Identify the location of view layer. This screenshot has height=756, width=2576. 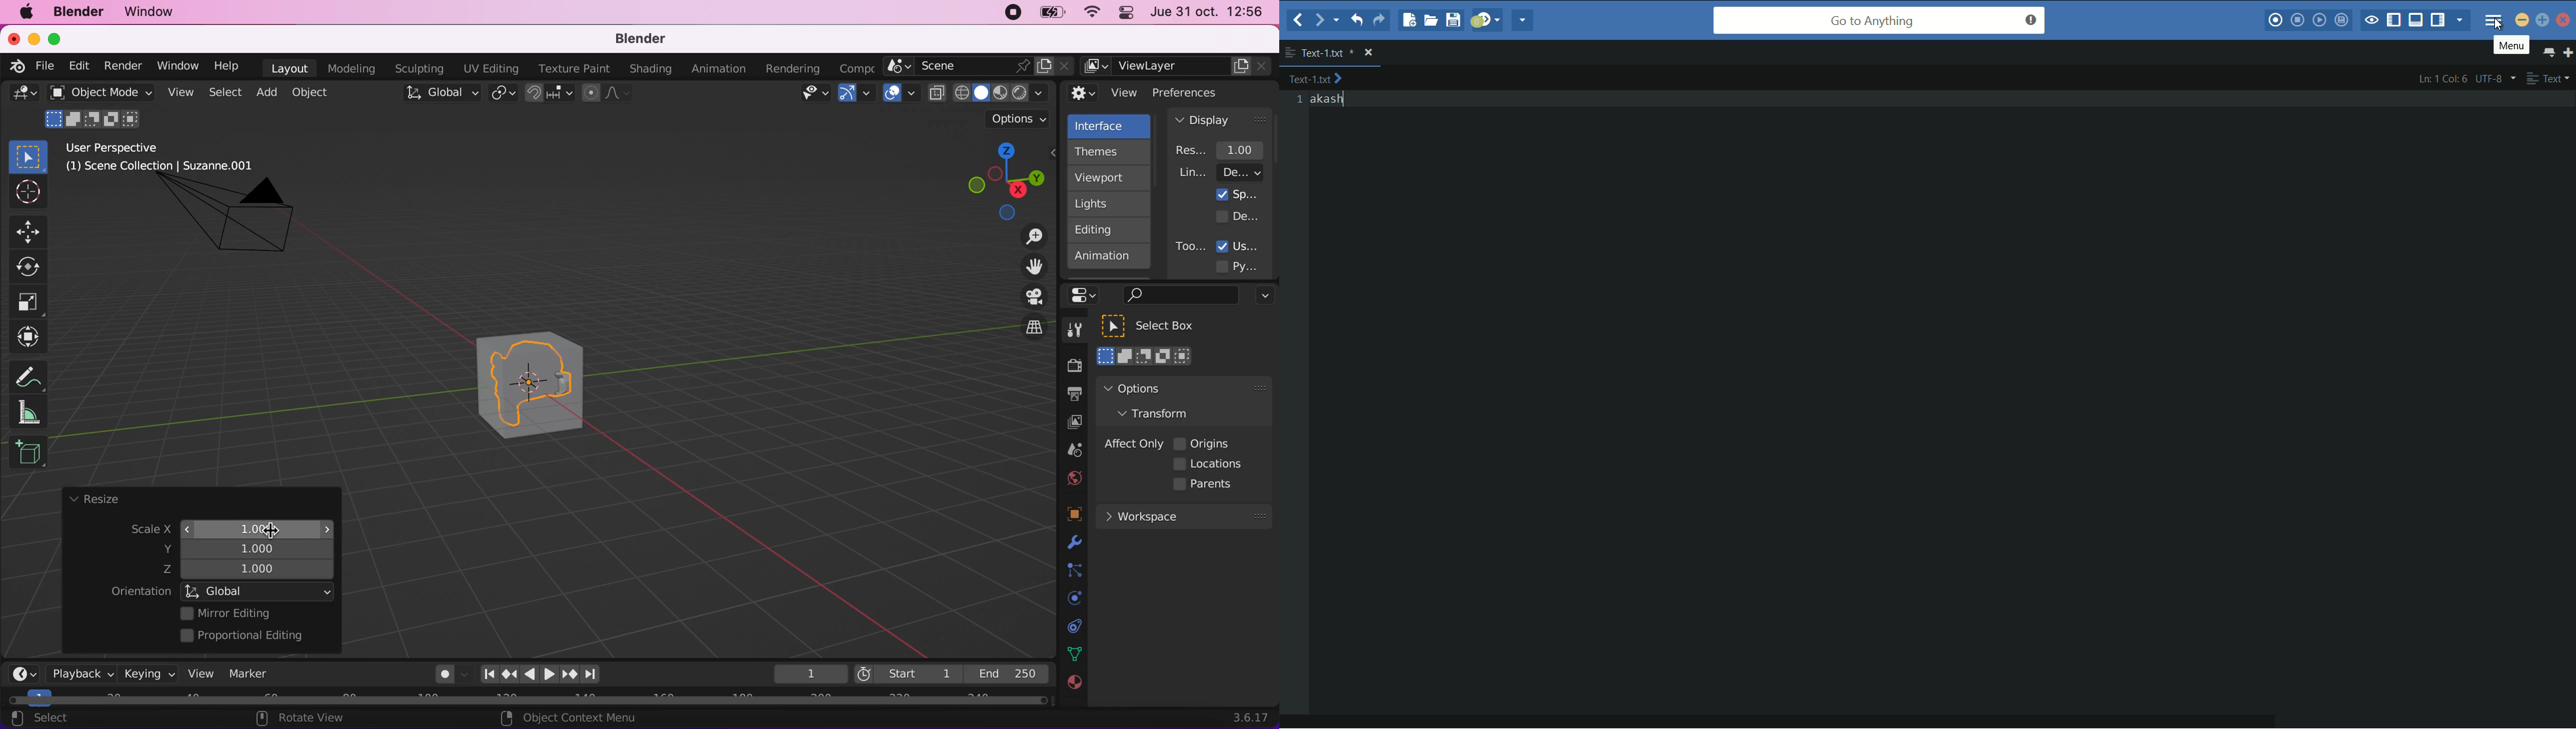
(1069, 424).